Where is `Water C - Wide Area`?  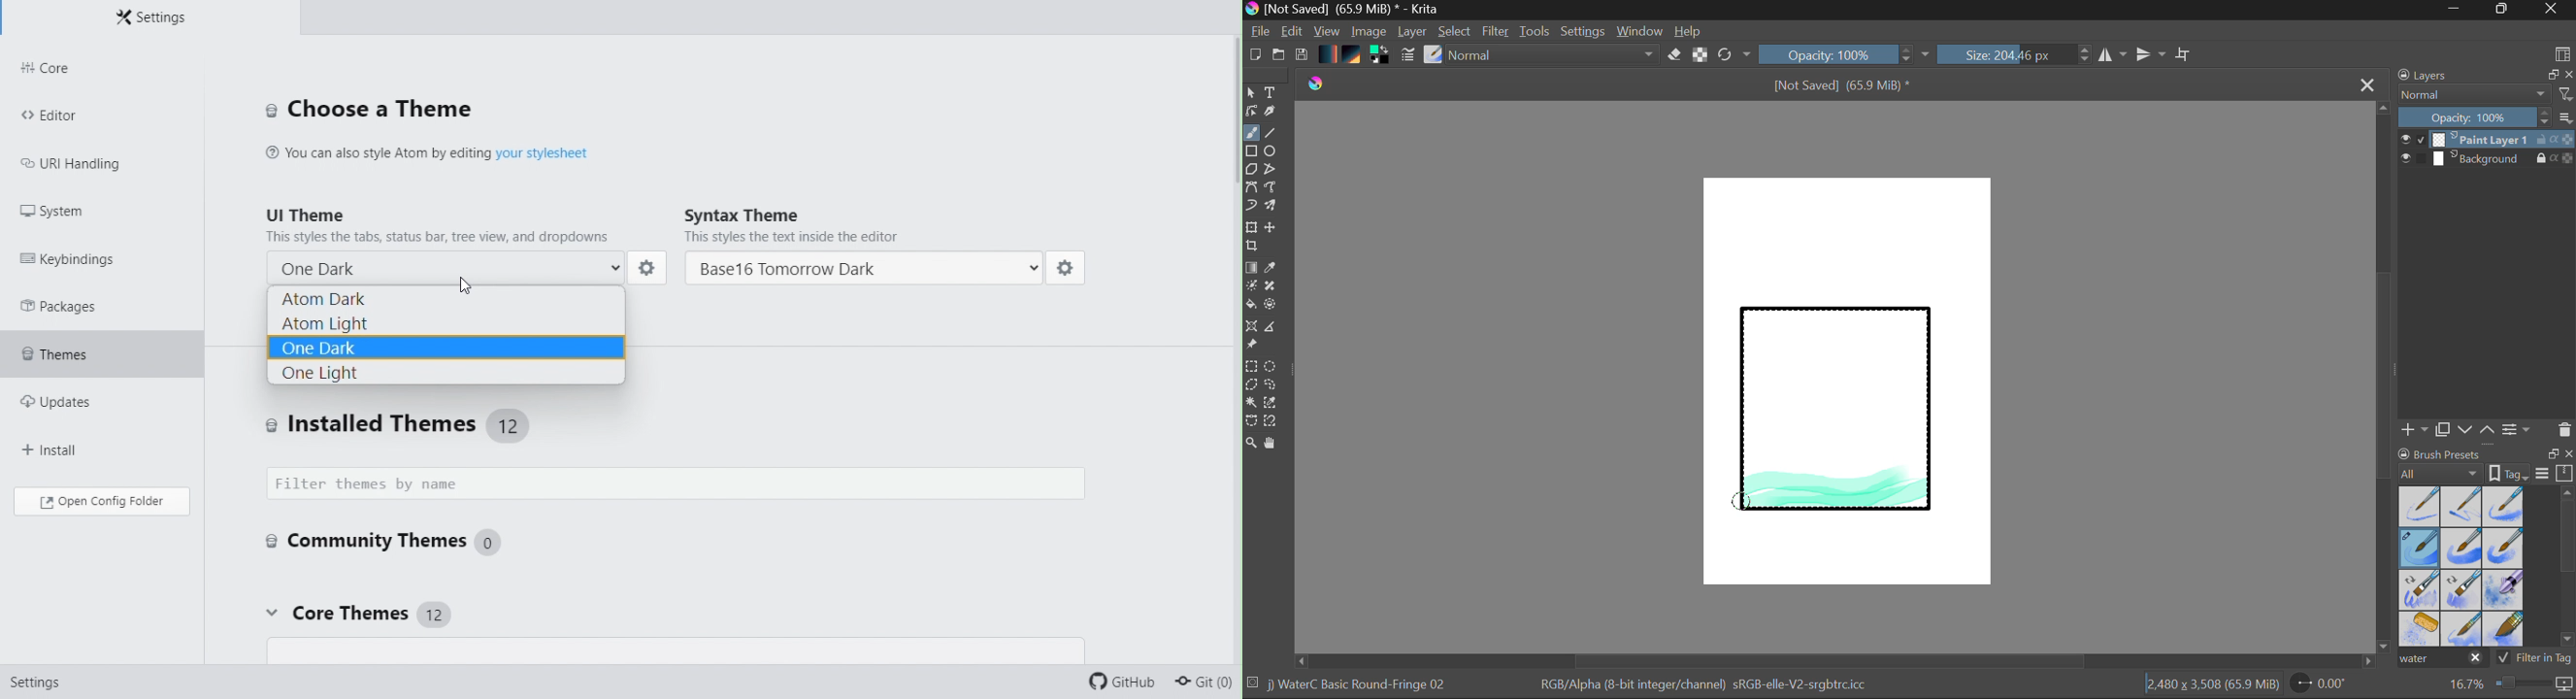 Water C - Wide Area is located at coordinates (2505, 630).